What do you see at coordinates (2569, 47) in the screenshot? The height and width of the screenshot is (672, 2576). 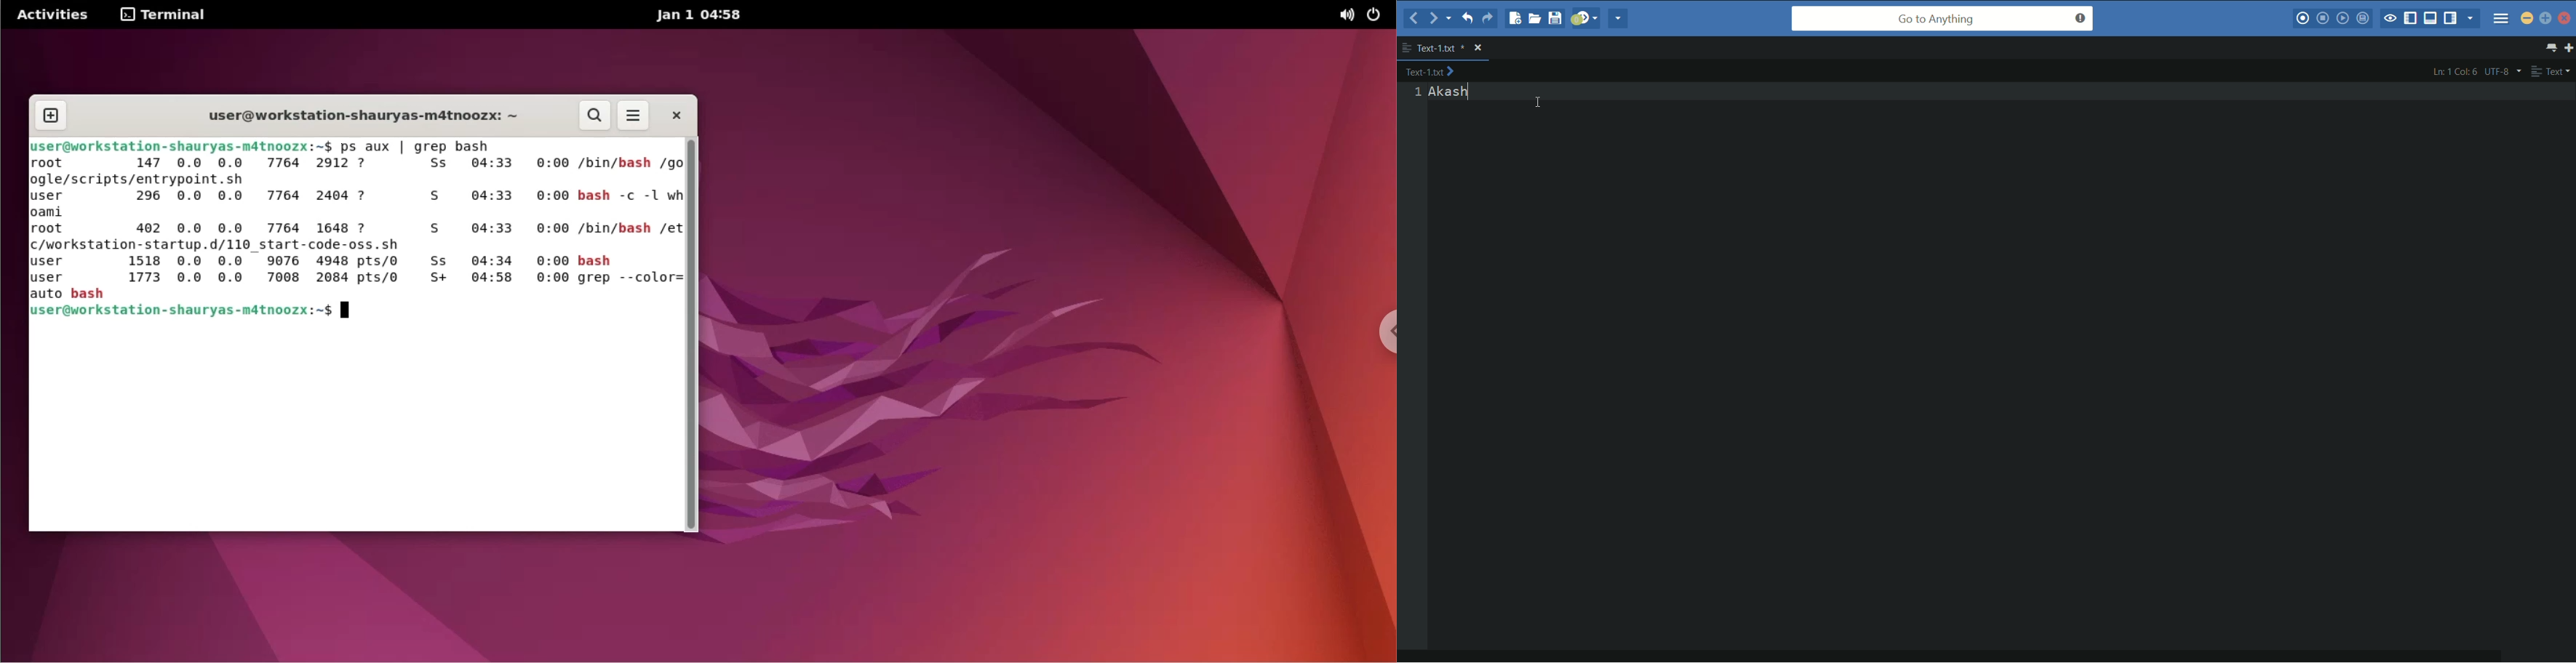 I see `new tab` at bounding box center [2569, 47].